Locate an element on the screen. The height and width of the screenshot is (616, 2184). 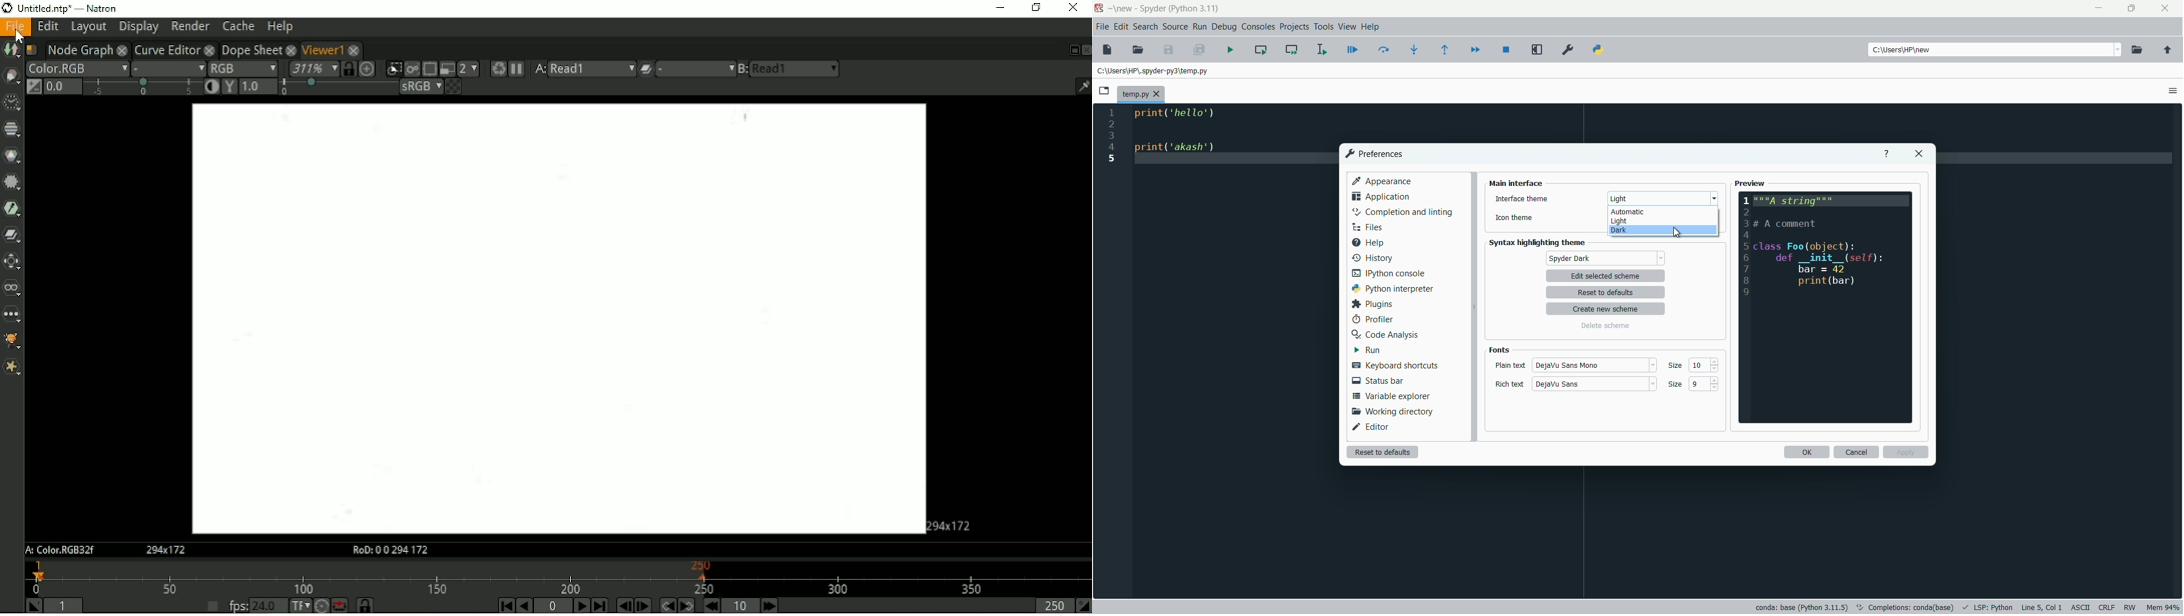
projects menu is located at coordinates (1294, 27).